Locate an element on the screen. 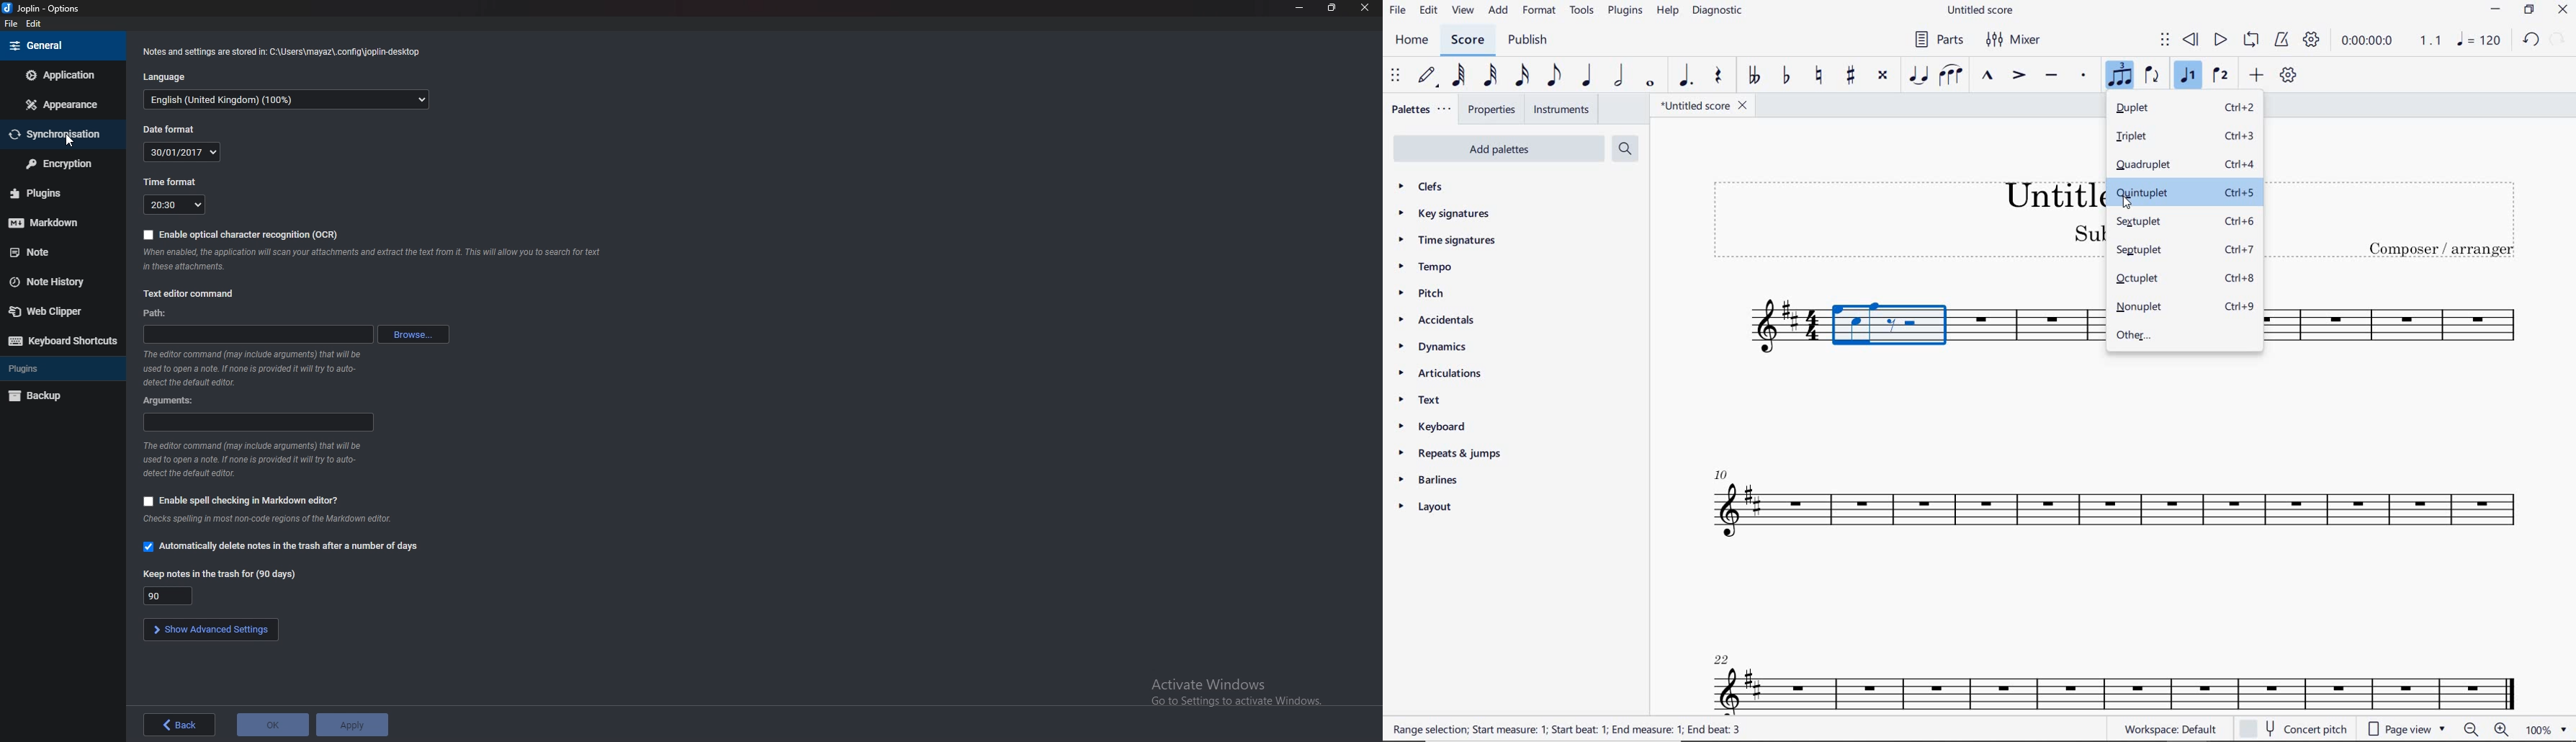 The image size is (2576, 756). REPEATS & JUMPS is located at coordinates (1452, 453).